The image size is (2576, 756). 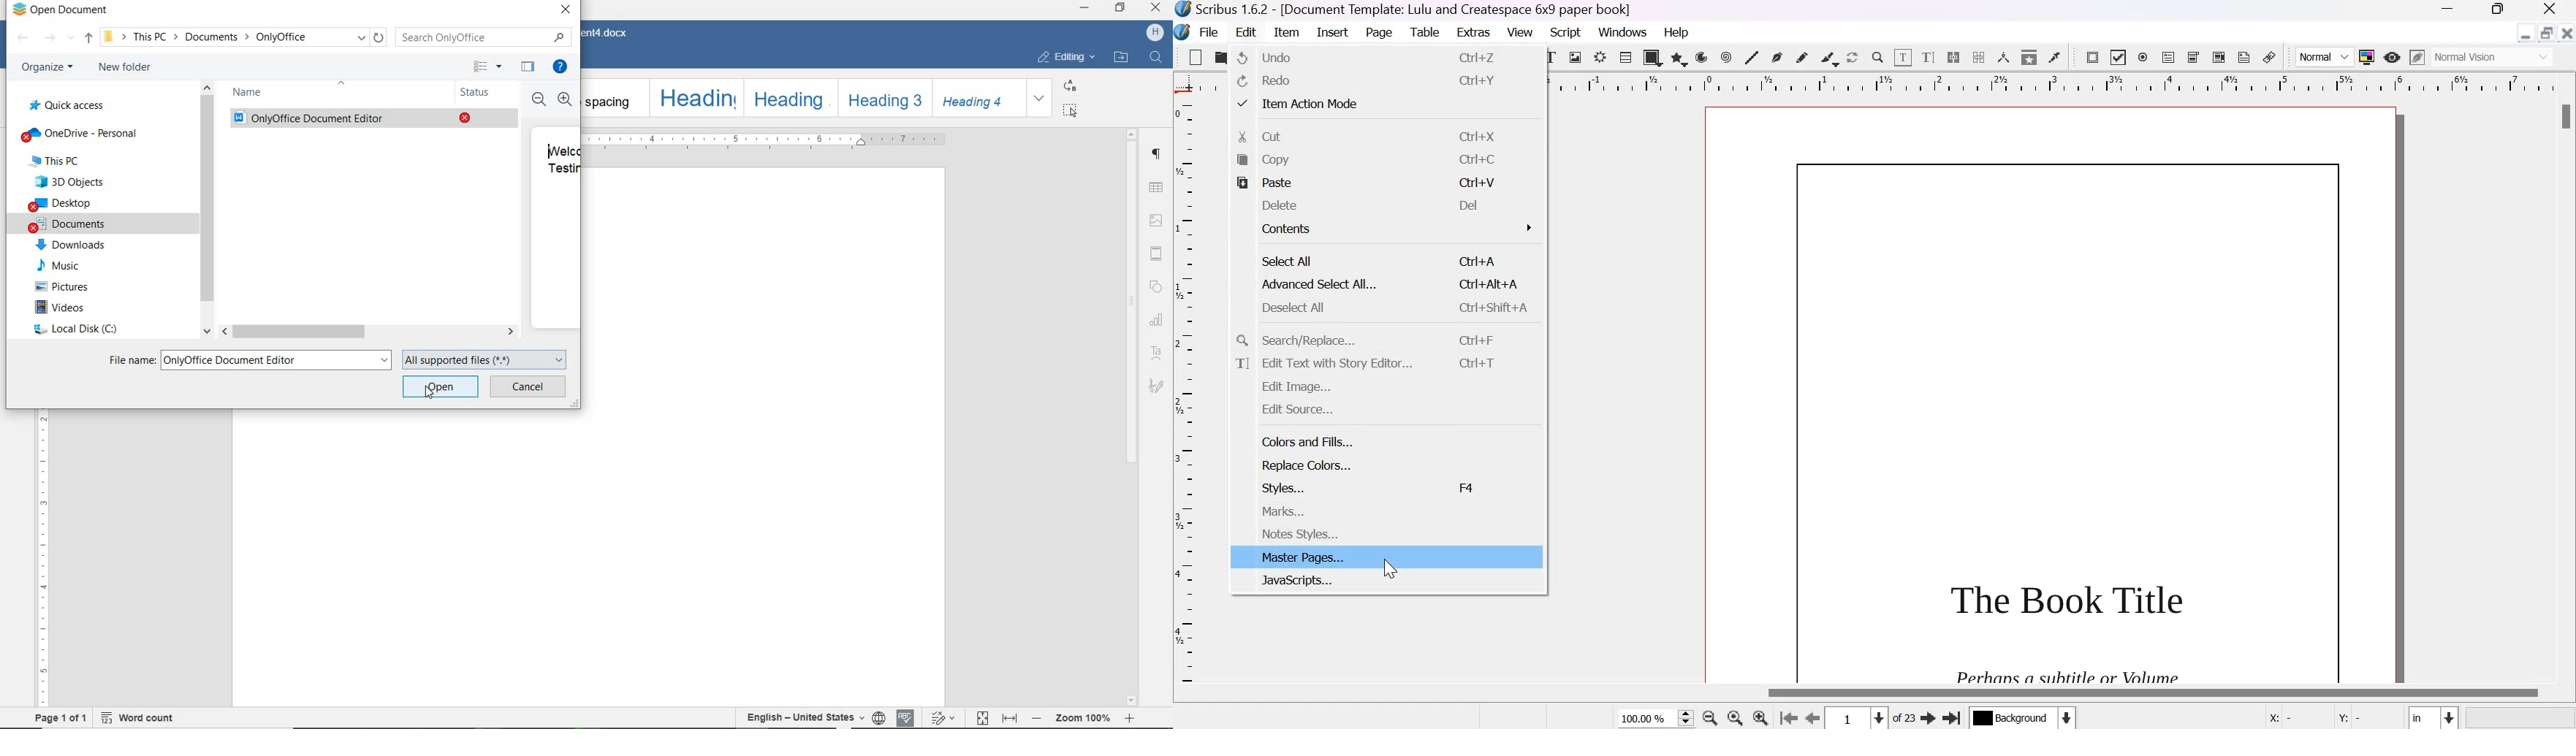 I want to click on Find, so click(x=1159, y=64).